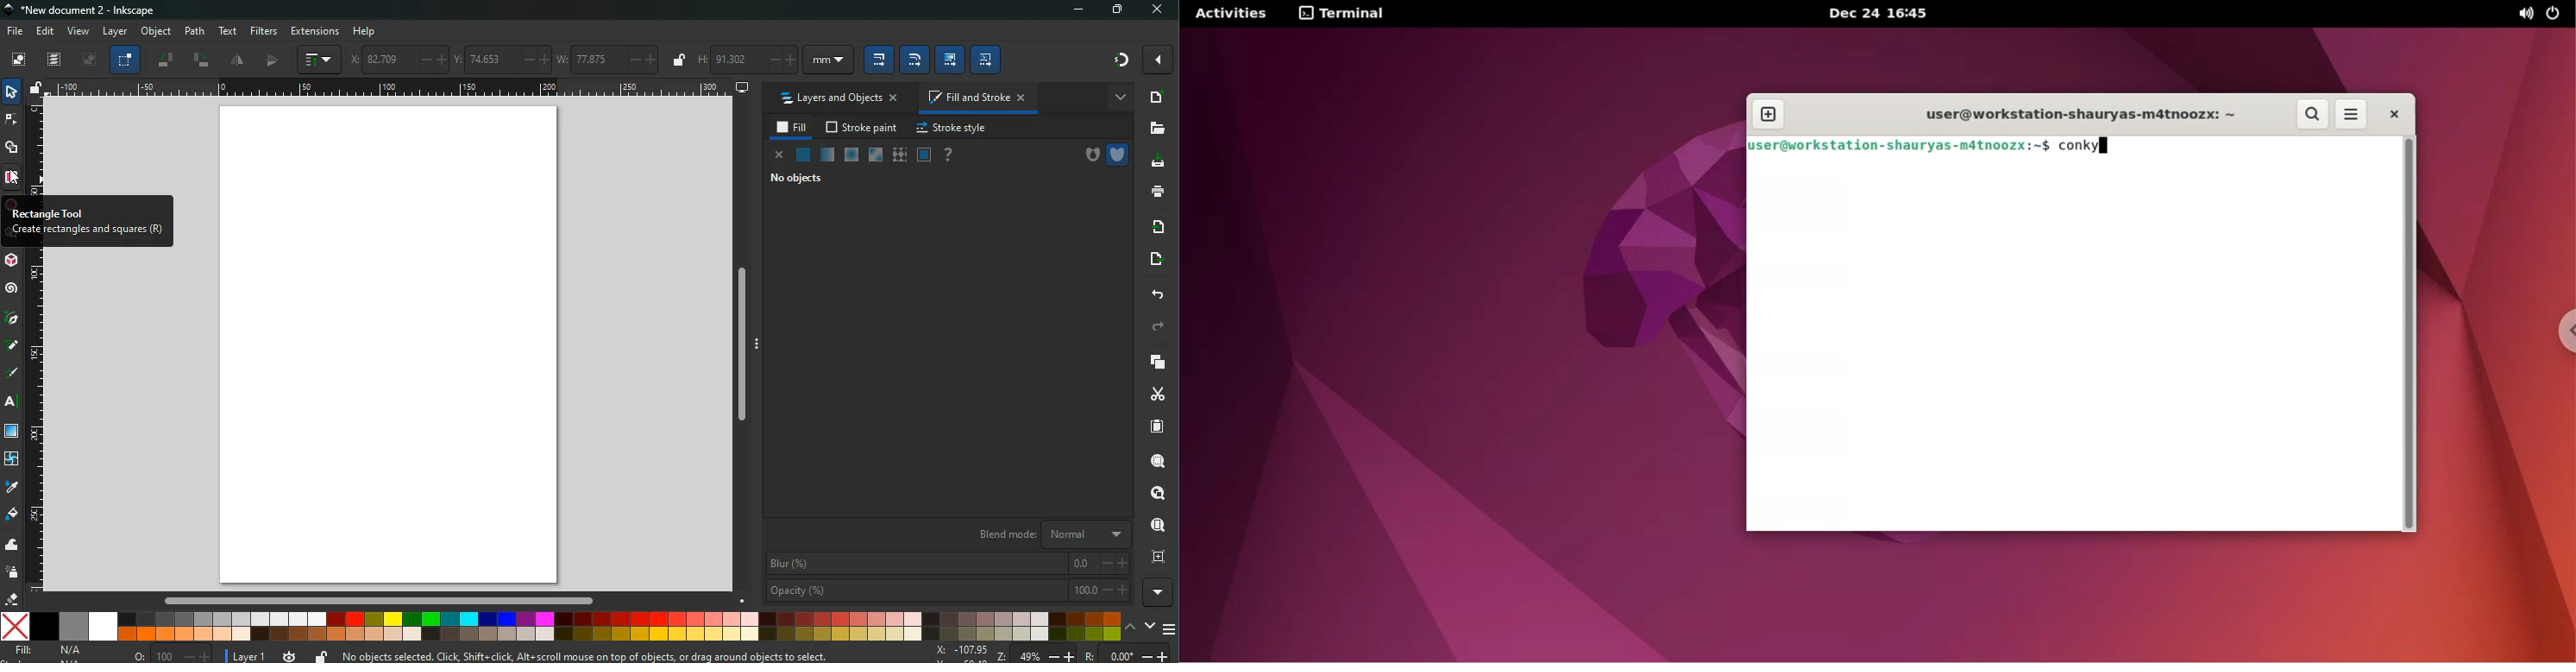 The image size is (2576, 672). What do you see at coordinates (745, 59) in the screenshot?
I see `h` at bounding box center [745, 59].